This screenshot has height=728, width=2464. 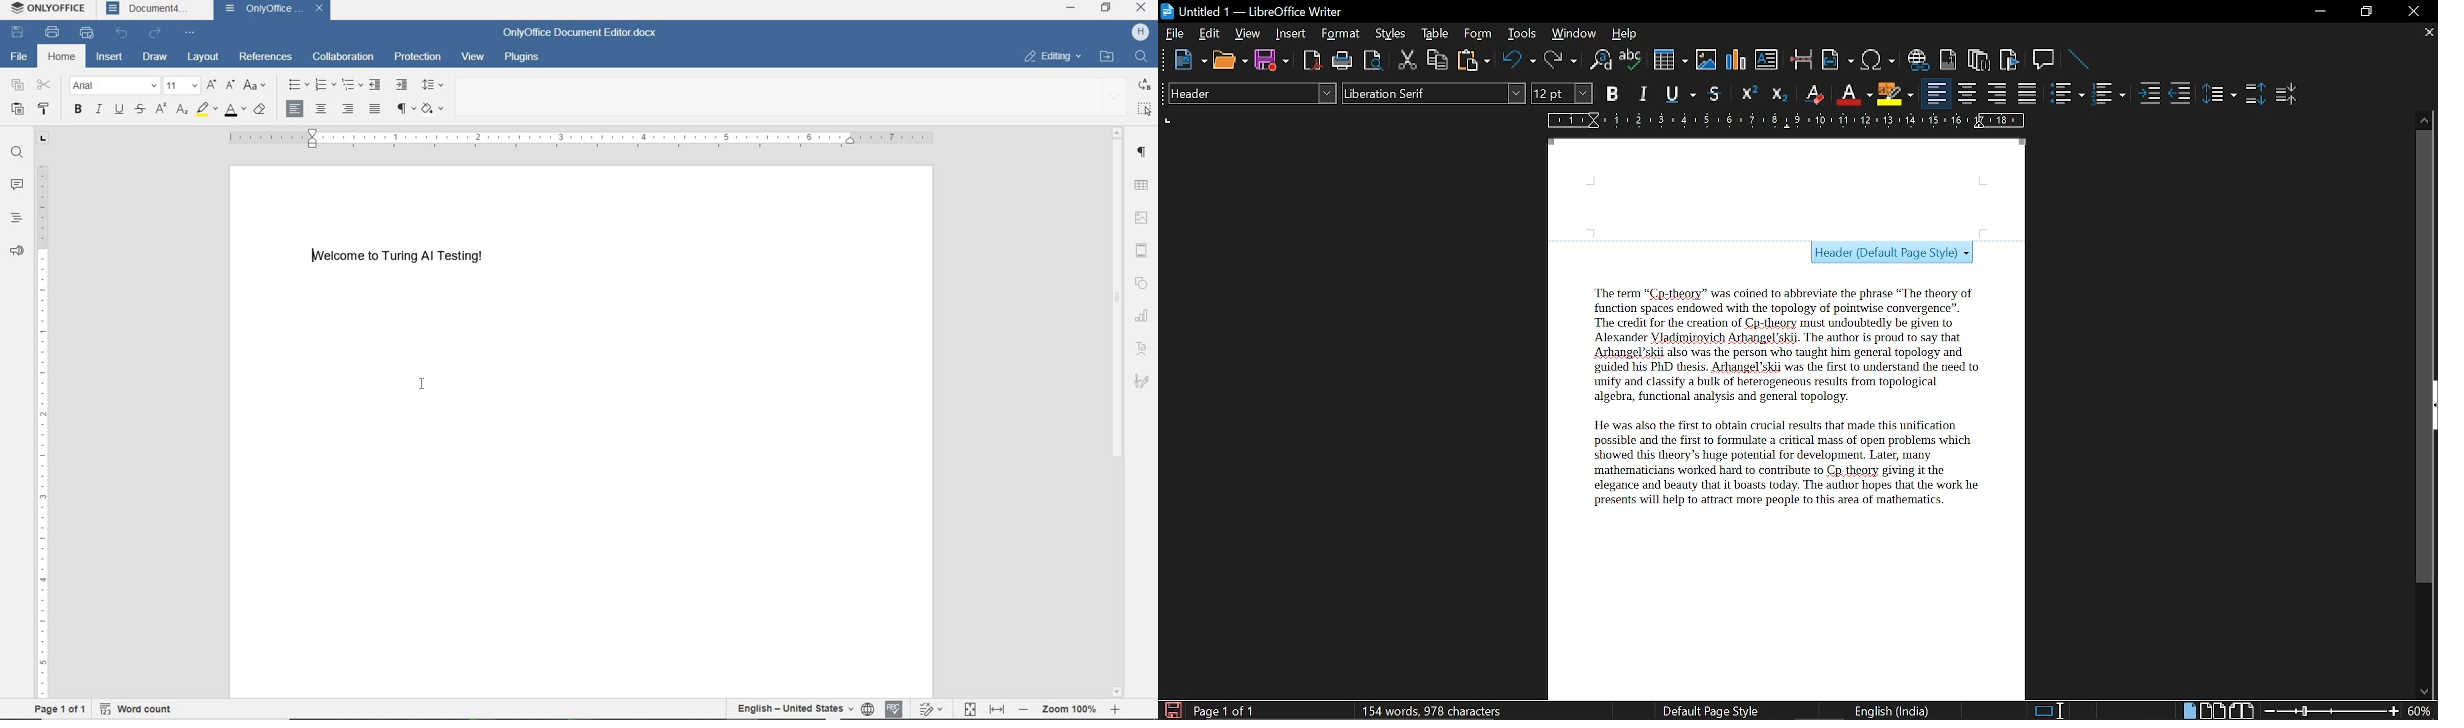 I want to click on strikethrough, so click(x=141, y=110).